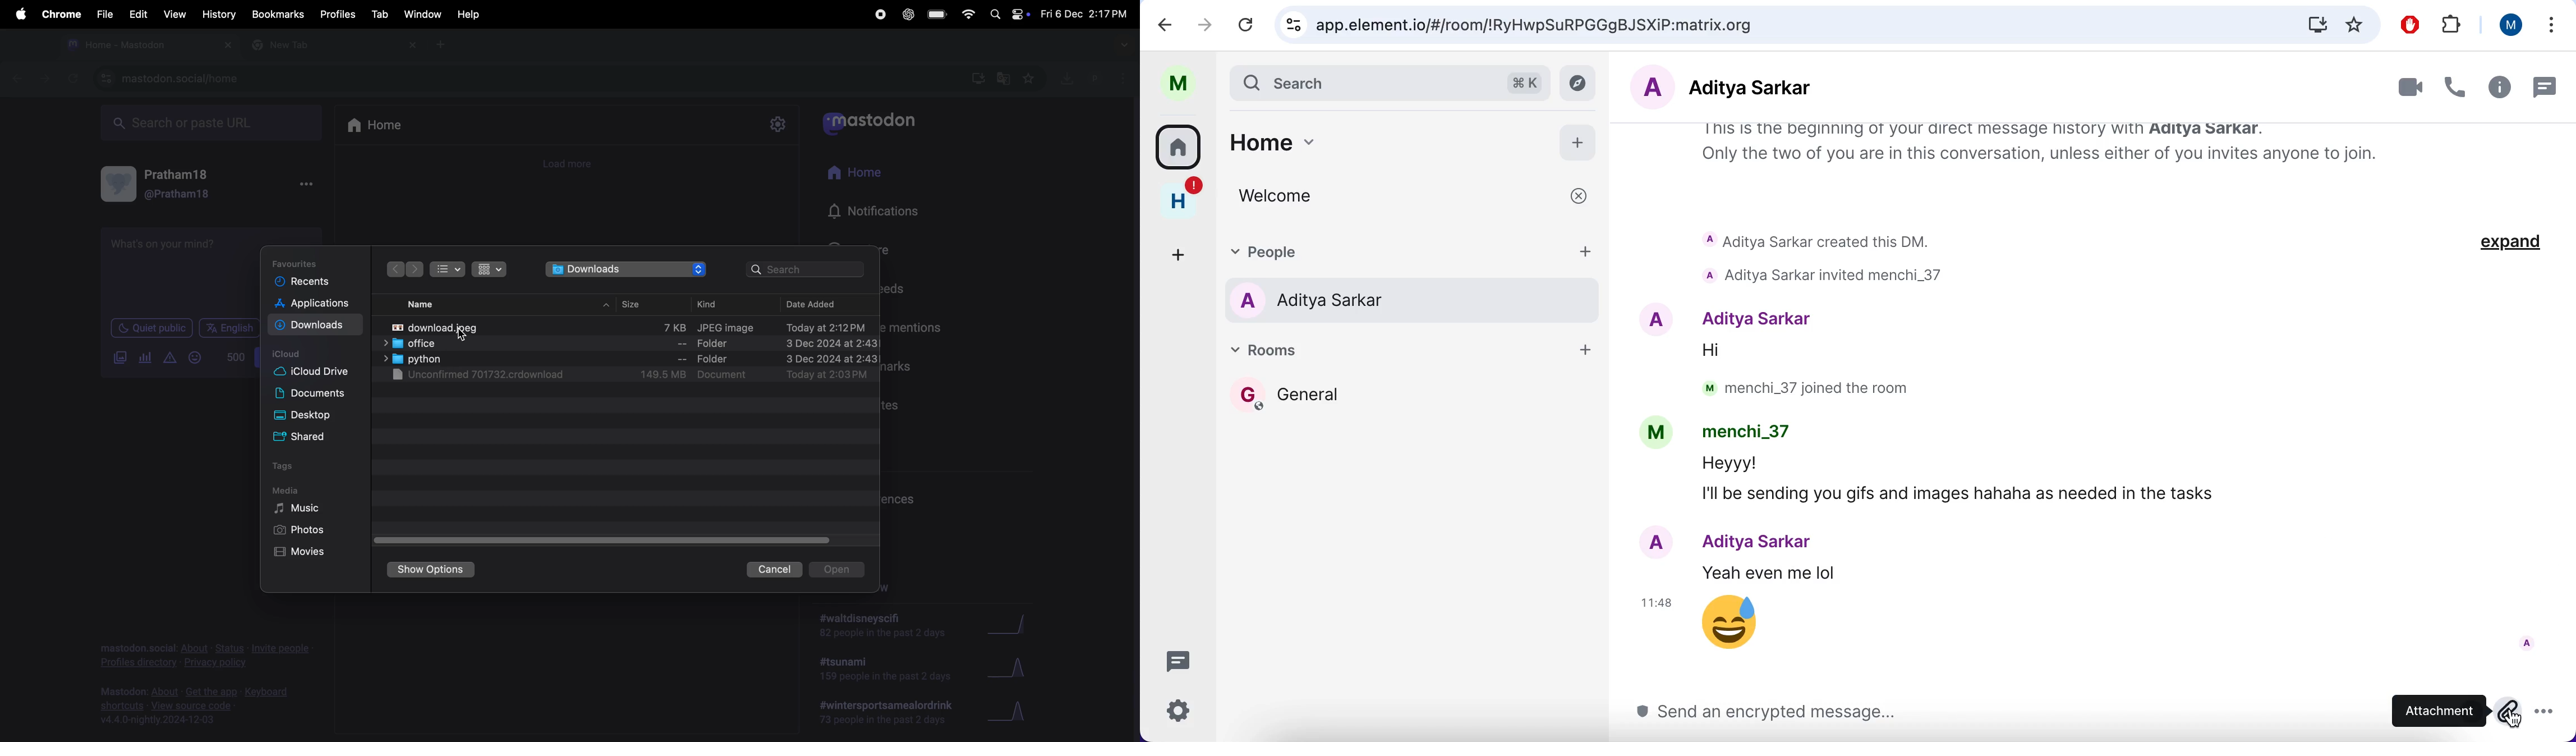 The width and height of the screenshot is (2576, 756). I want to click on applications, so click(315, 304).